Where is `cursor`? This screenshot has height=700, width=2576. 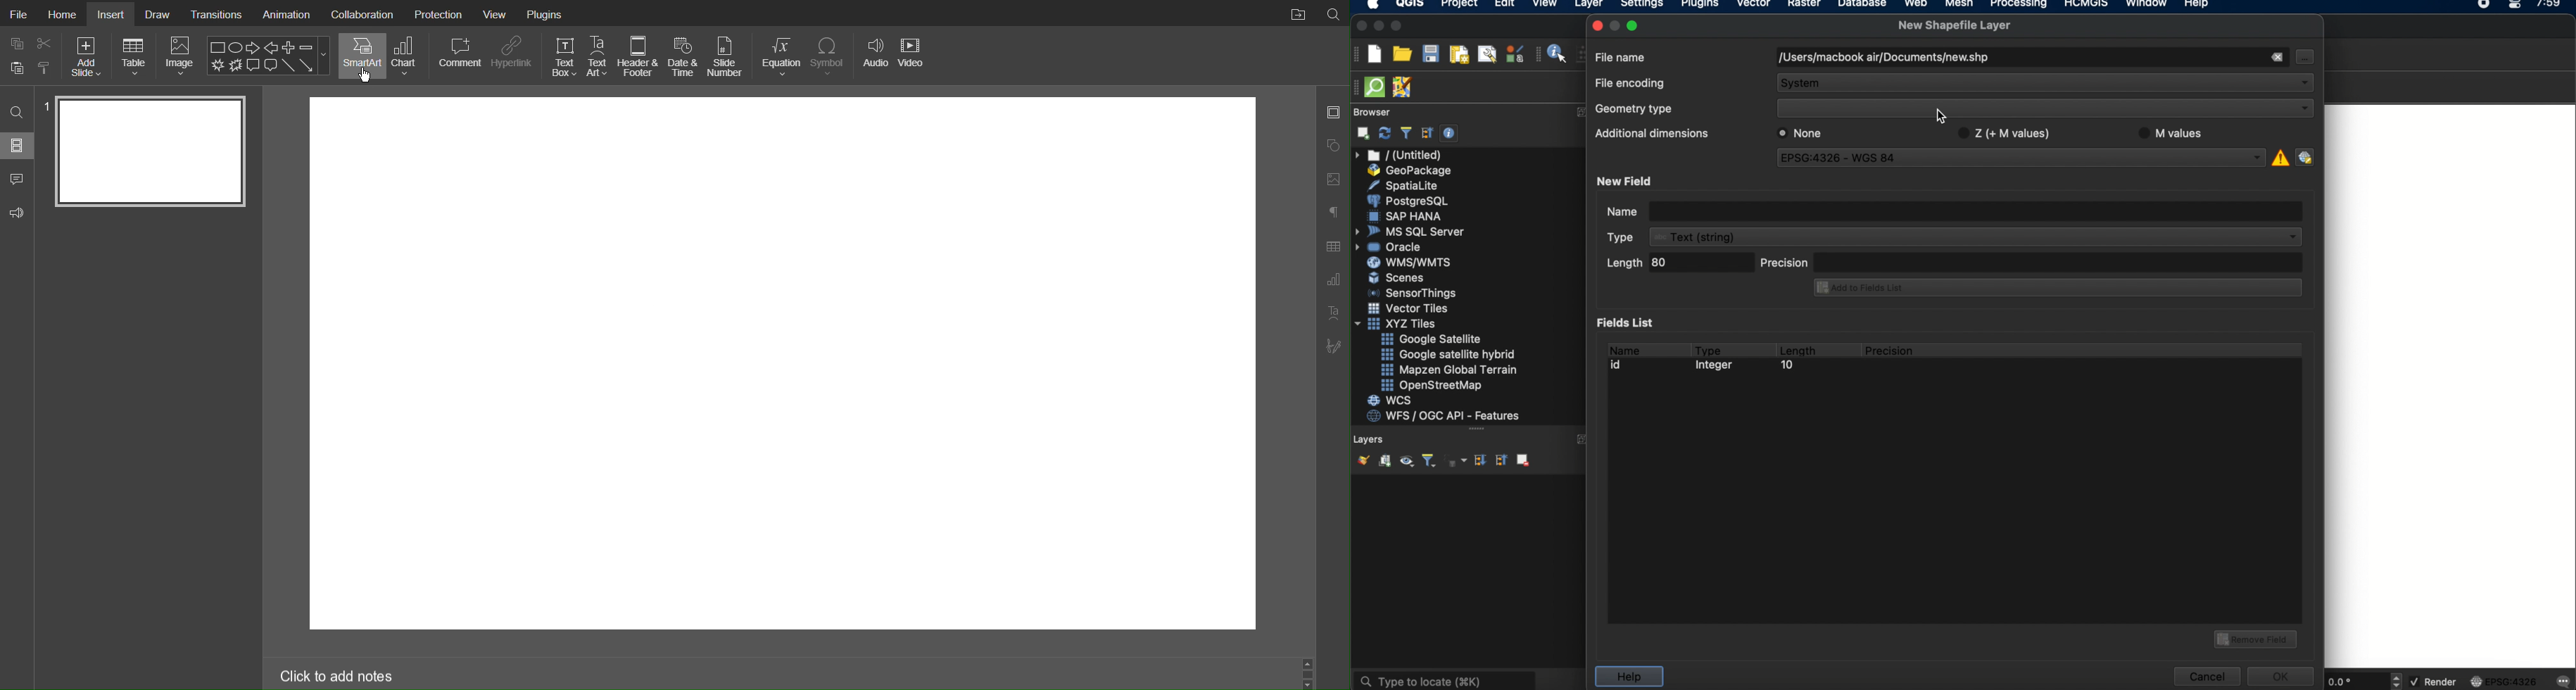
cursor is located at coordinates (1943, 116).